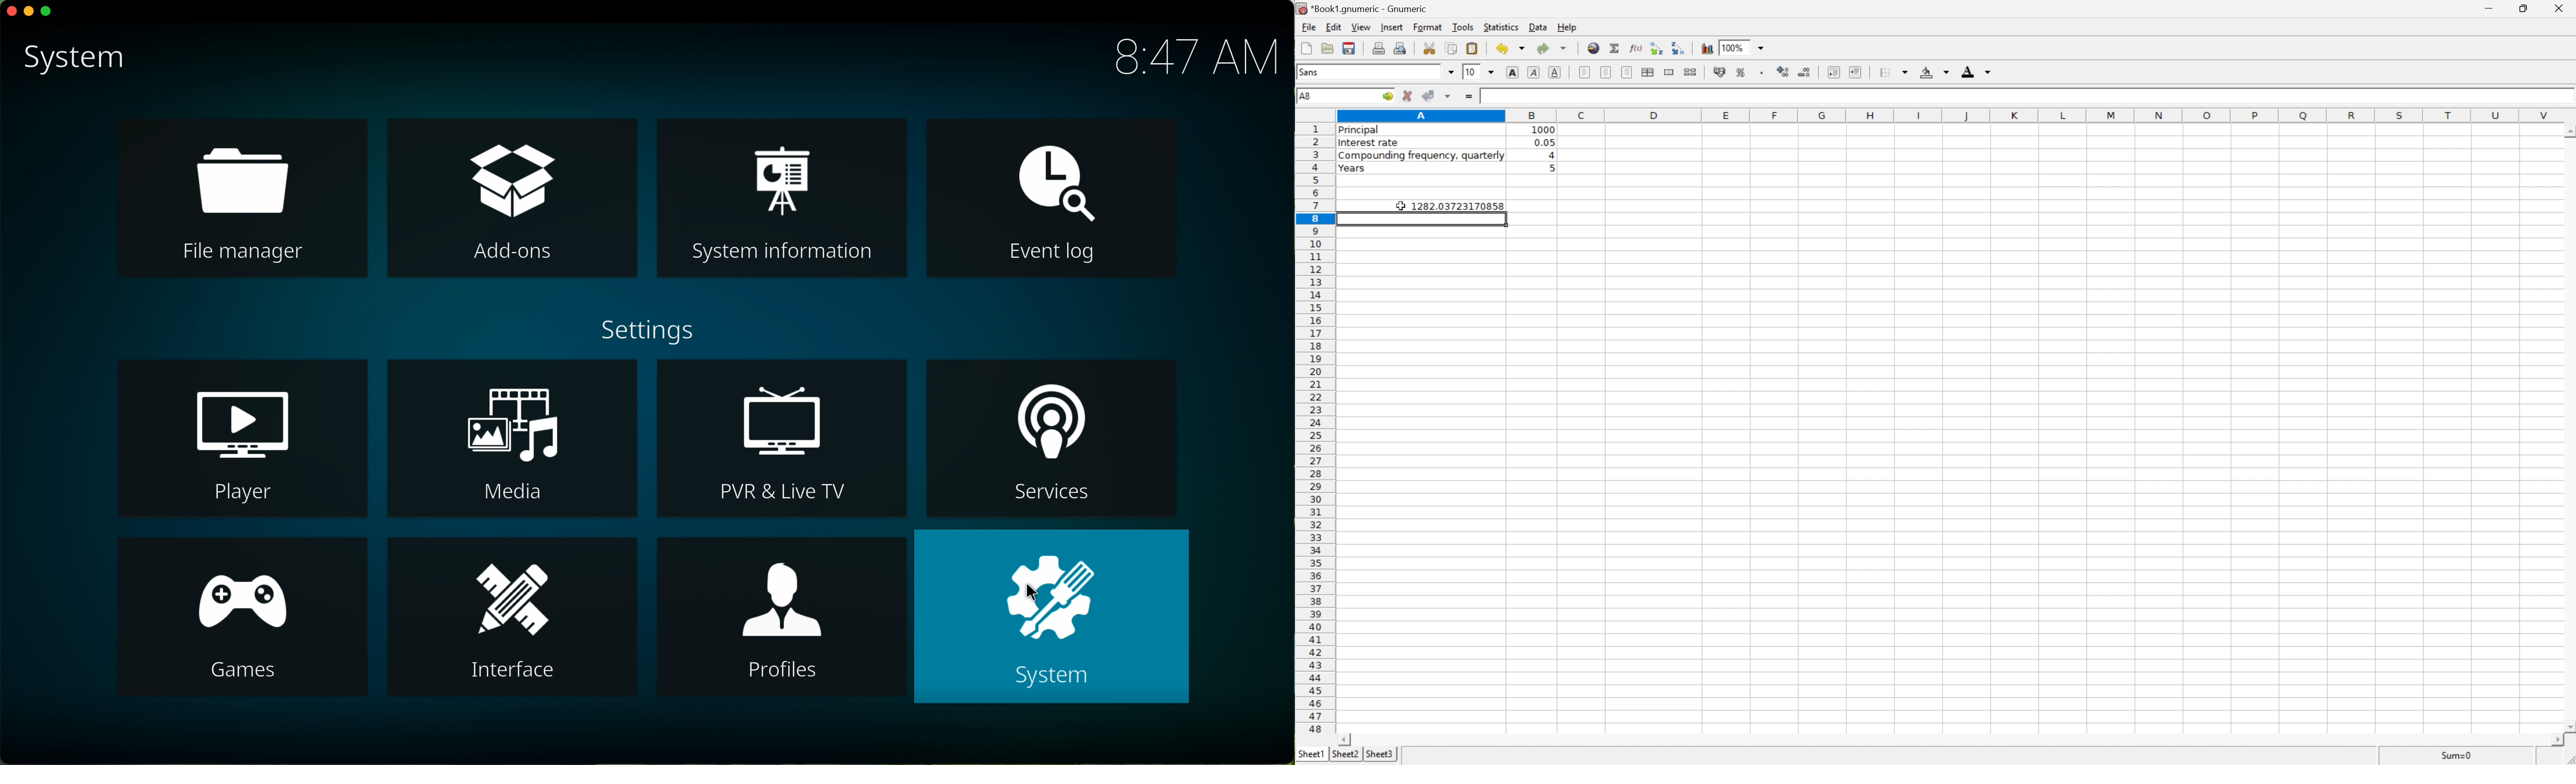  I want to click on new, so click(1305, 47).